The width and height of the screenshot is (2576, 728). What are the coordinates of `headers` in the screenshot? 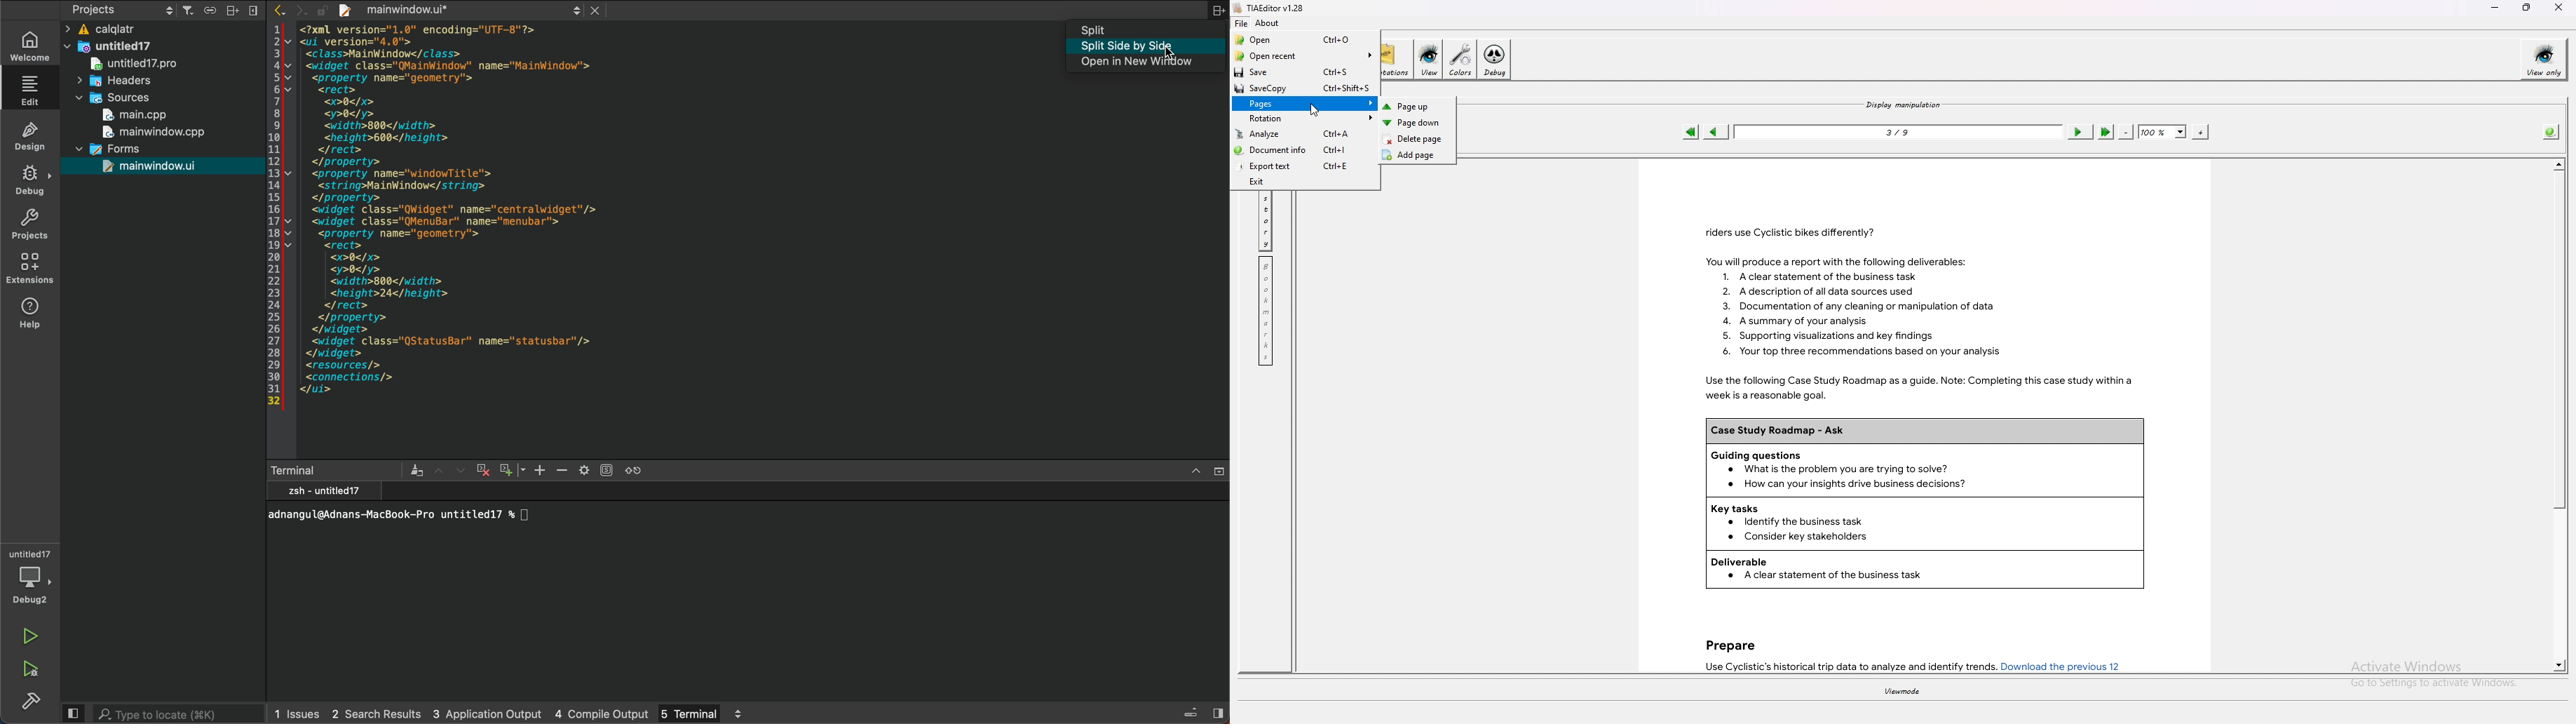 It's located at (115, 82).